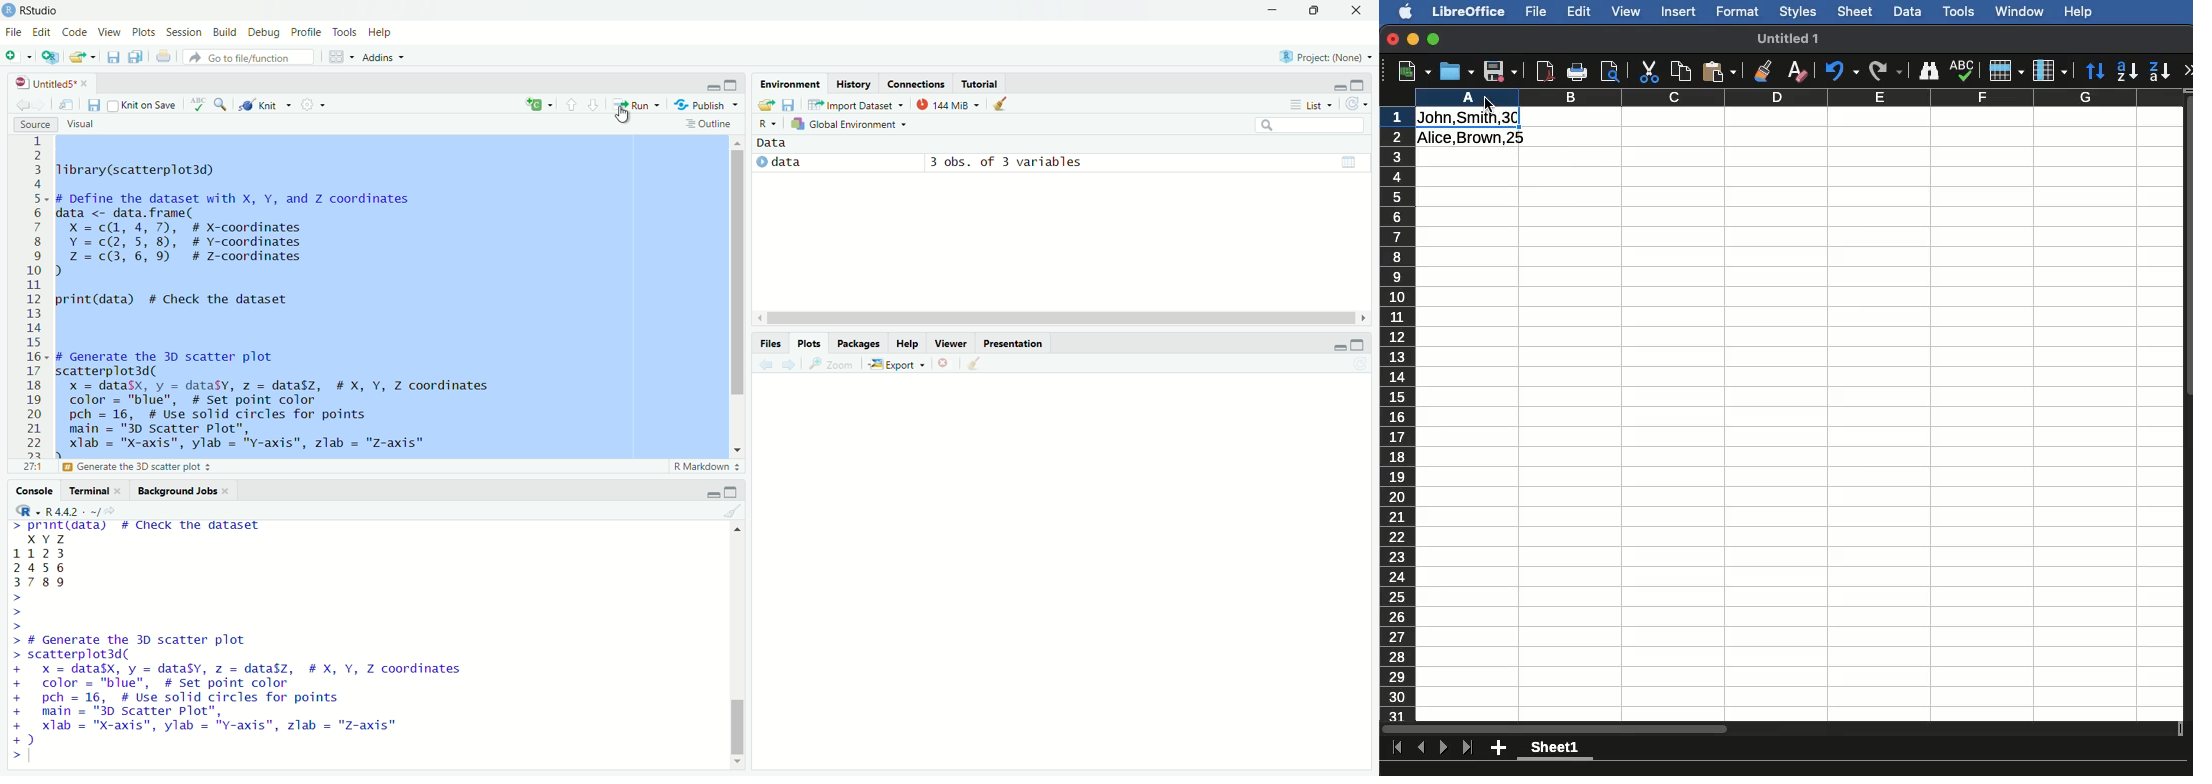  Describe the element at coordinates (1721, 72) in the screenshot. I see `Paste` at that location.